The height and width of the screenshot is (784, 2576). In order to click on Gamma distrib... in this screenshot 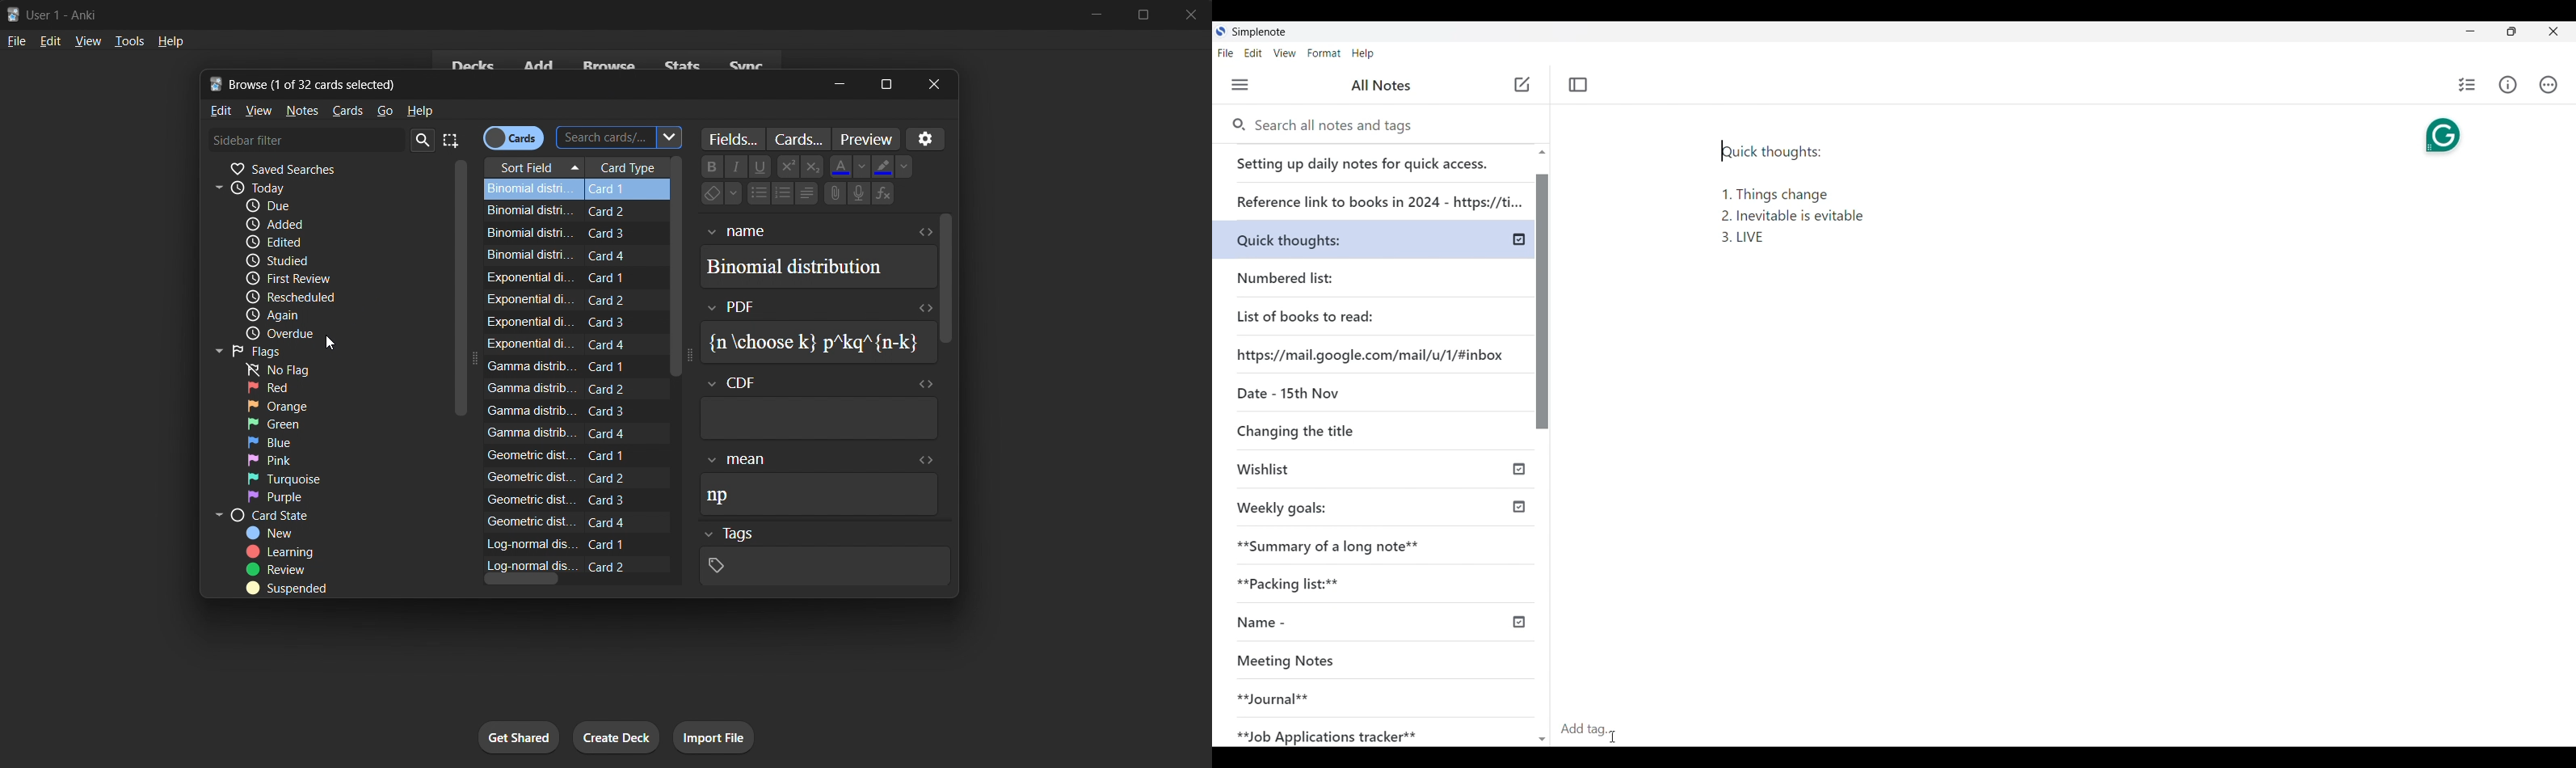, I will do `click(529, 365)`.